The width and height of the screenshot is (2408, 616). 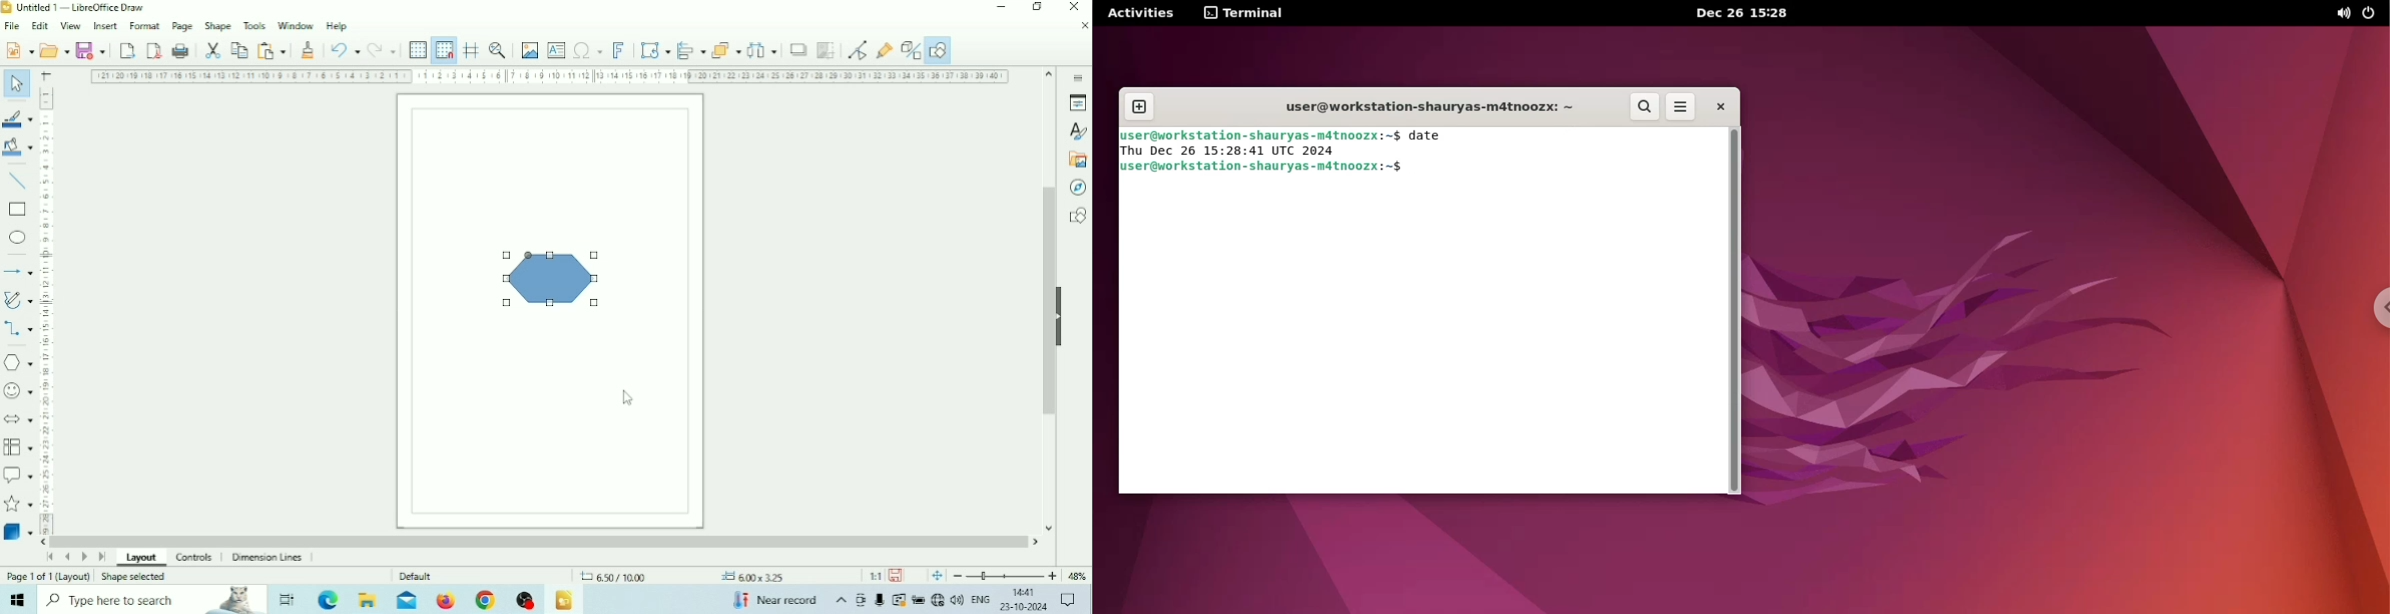 What do you see at coordinates (7, 8) in the screenshot?
I see `Logo` at bounding box center [7, 8].